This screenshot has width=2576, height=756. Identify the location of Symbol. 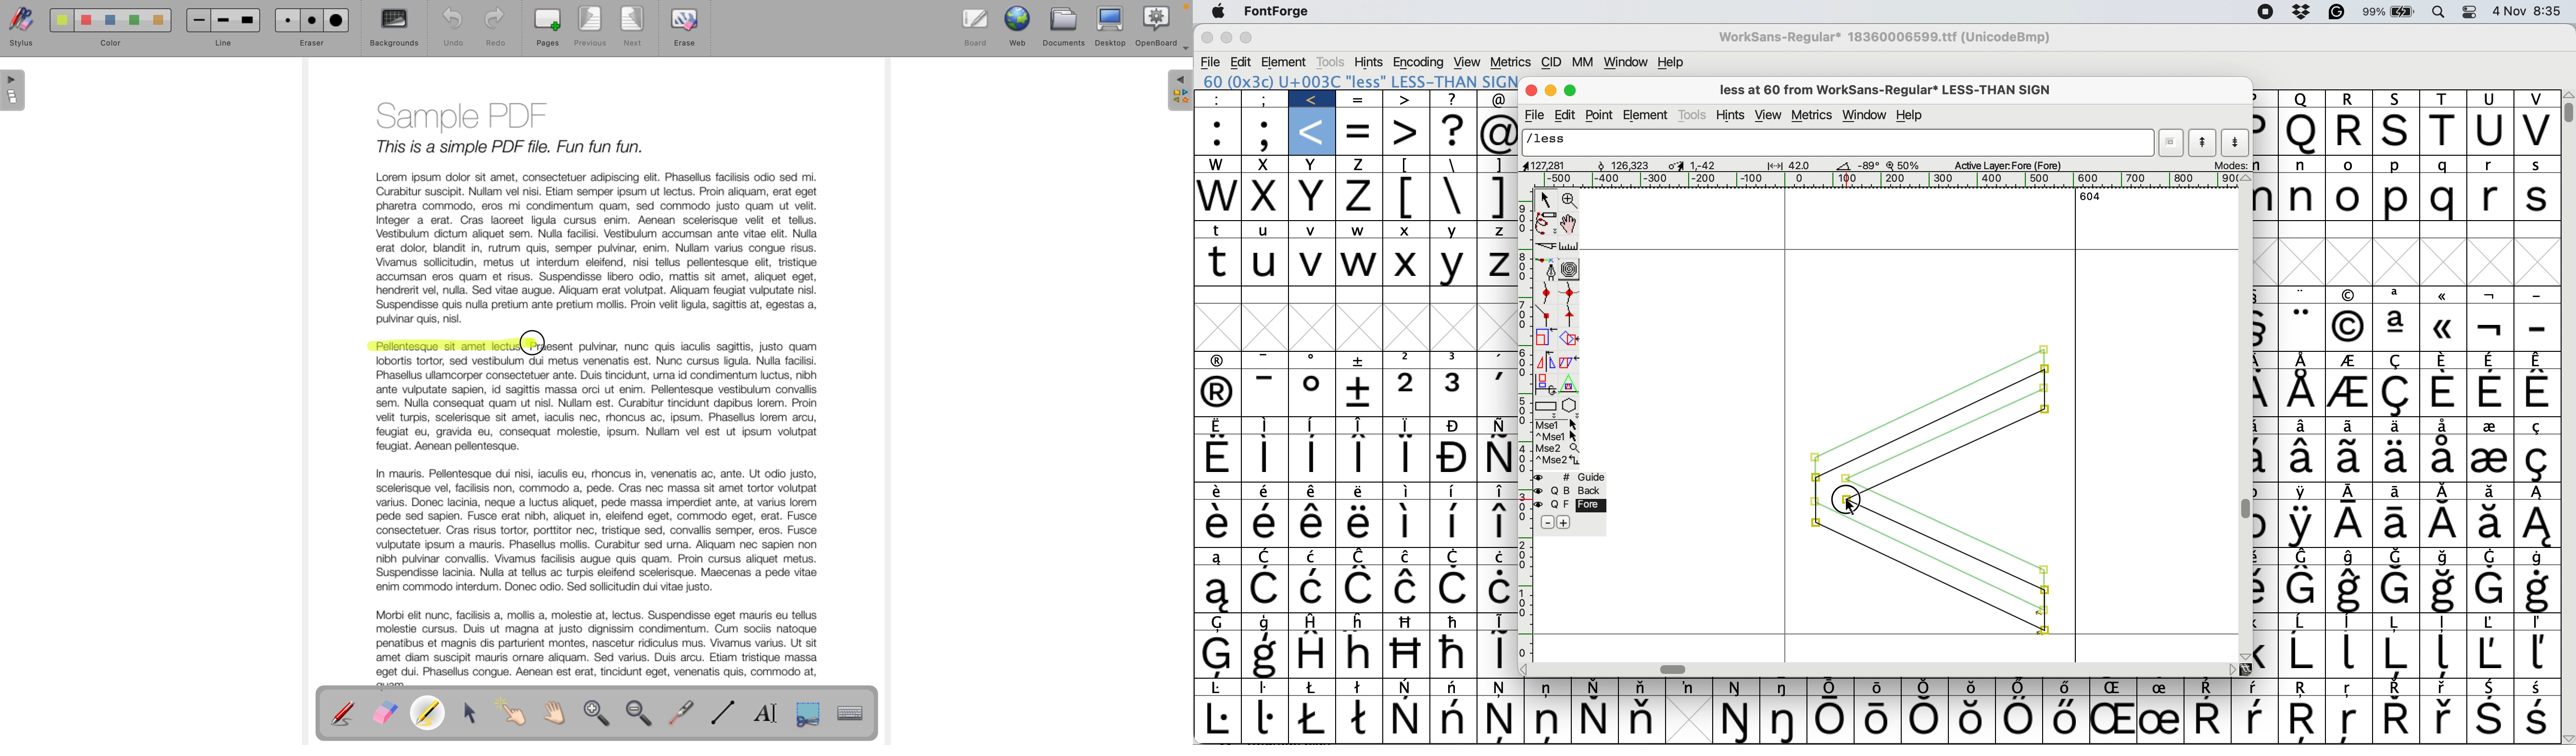
(1410, 558).